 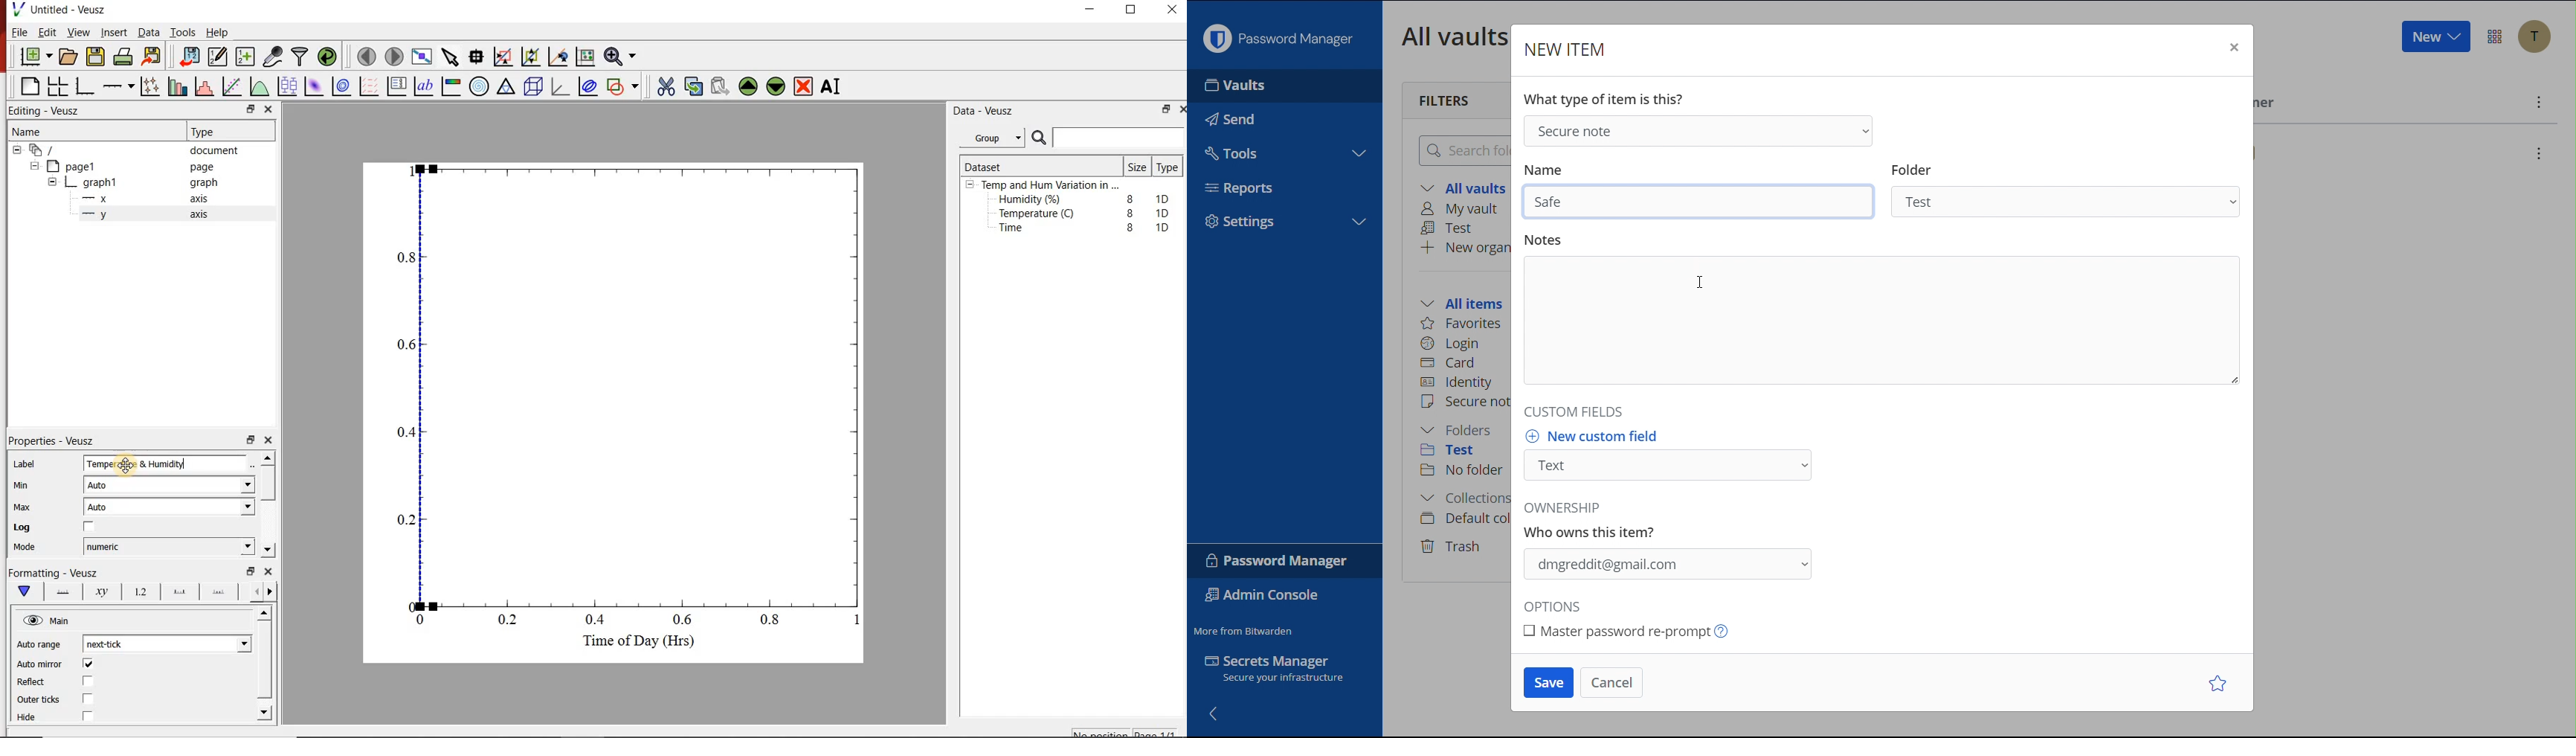 What do you see at coordinates (423, 57) in the screenshot?
I see `view plot full screen` at bounding box center [423, 57].